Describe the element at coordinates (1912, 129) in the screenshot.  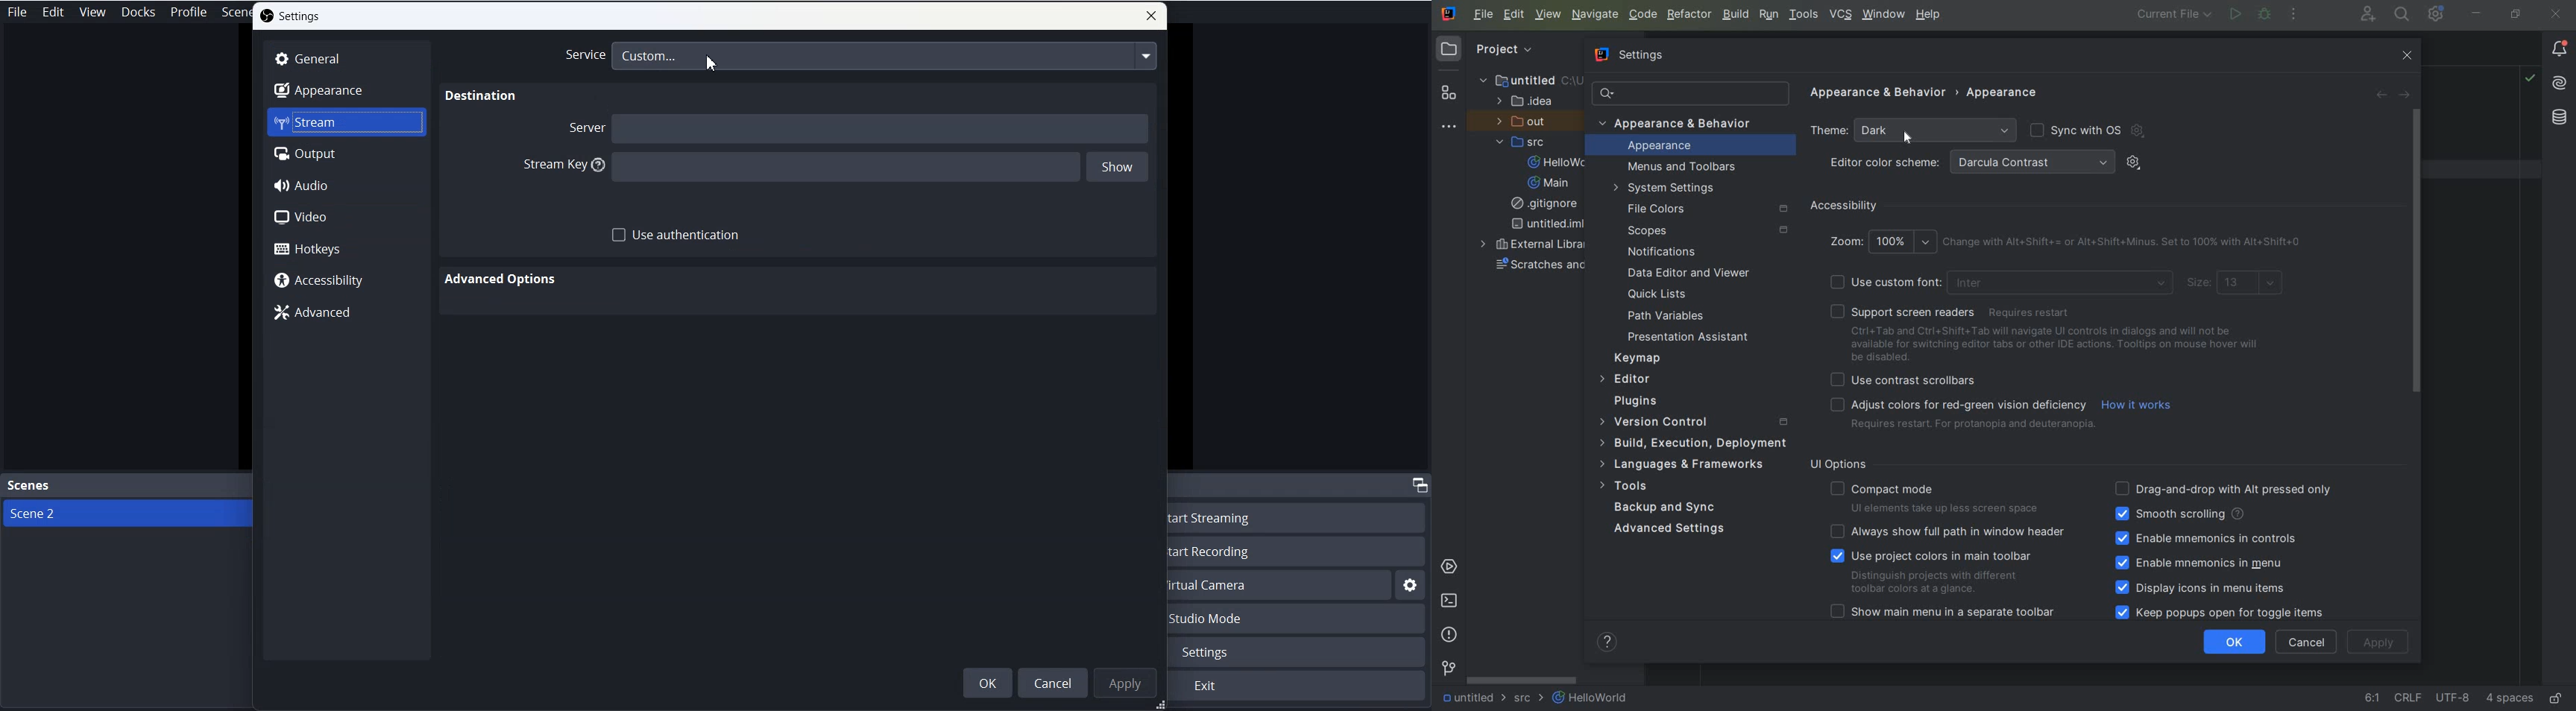
I see `THEME: DARK` at that location.